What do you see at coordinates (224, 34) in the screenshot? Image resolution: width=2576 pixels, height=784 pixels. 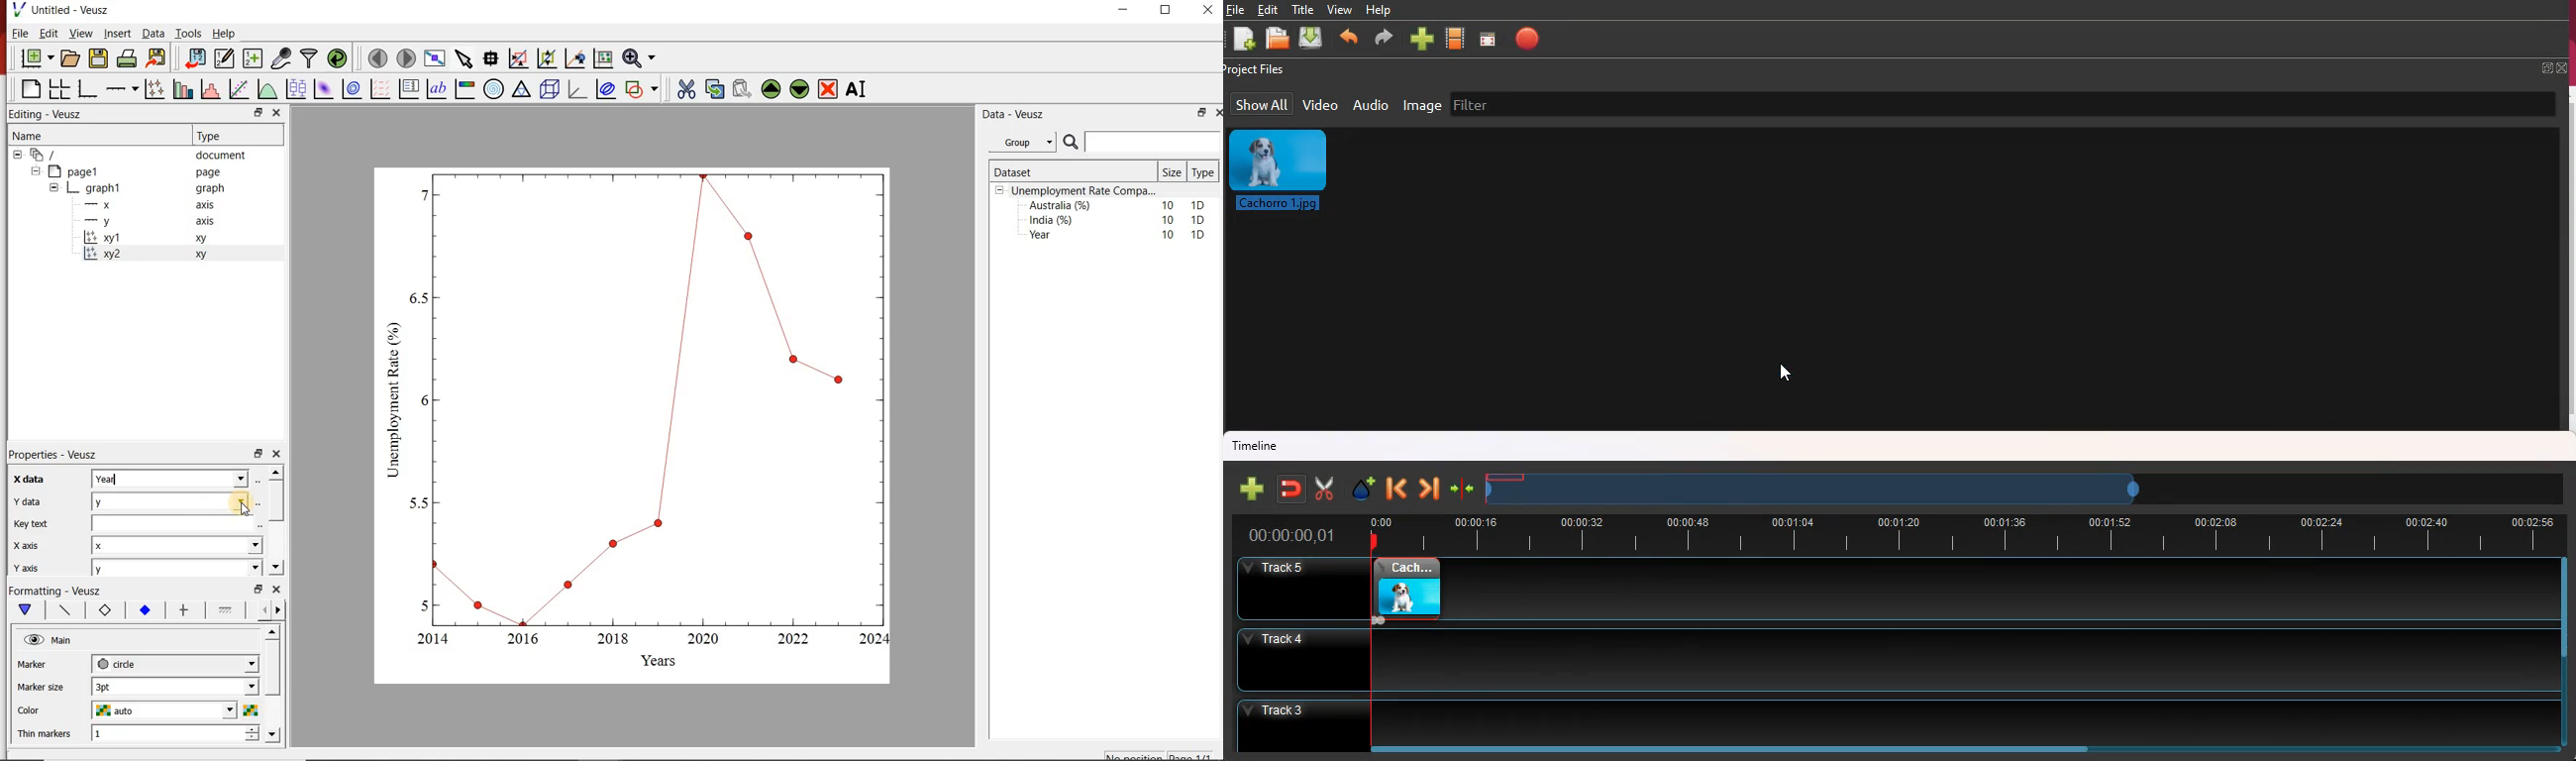 I see `Help` at bounding box center [224, 34].